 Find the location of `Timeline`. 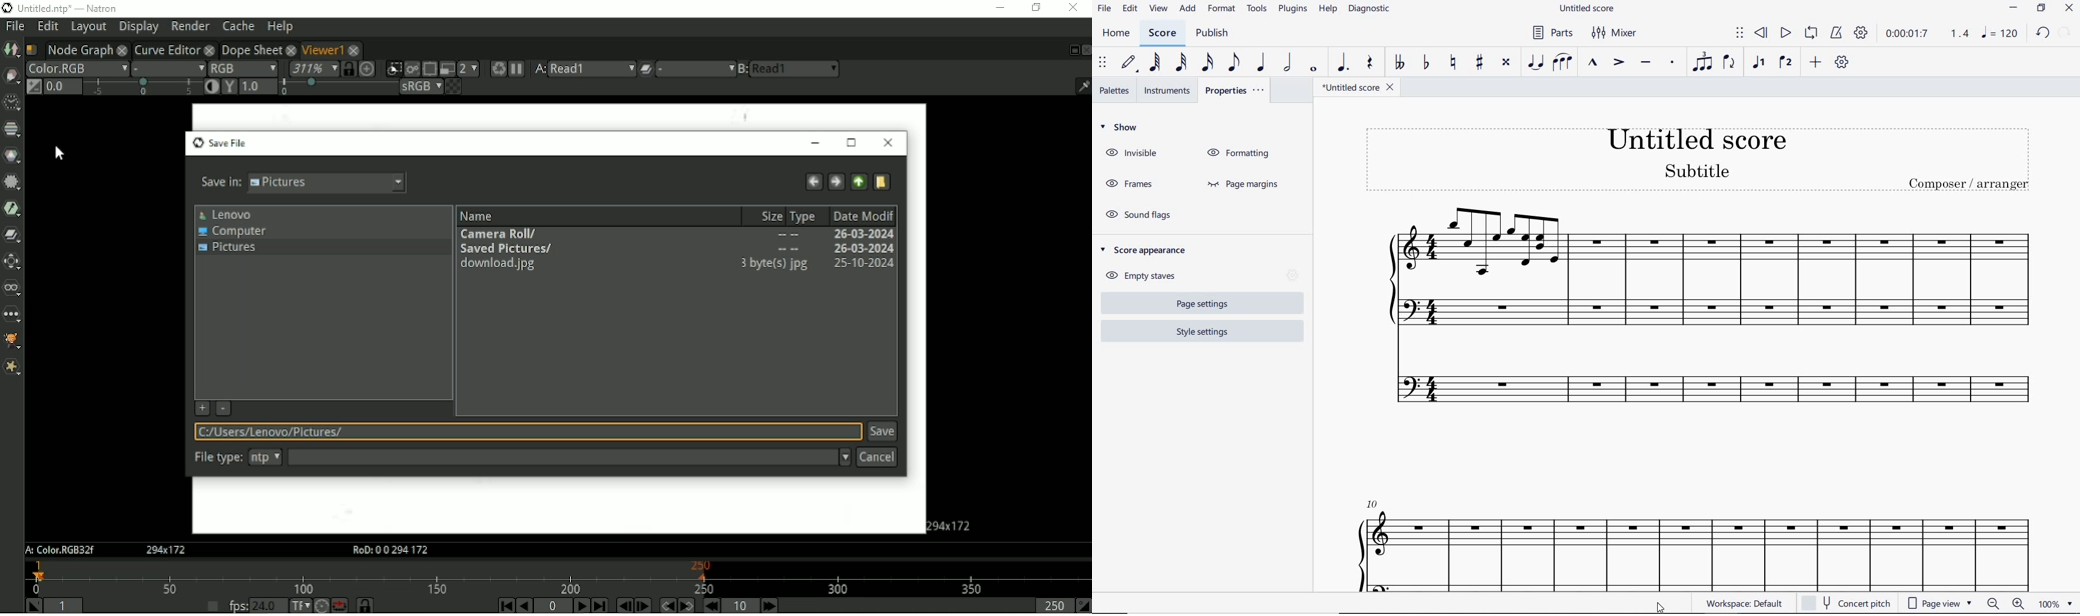

Timeline is located at coordinates (555, 578).